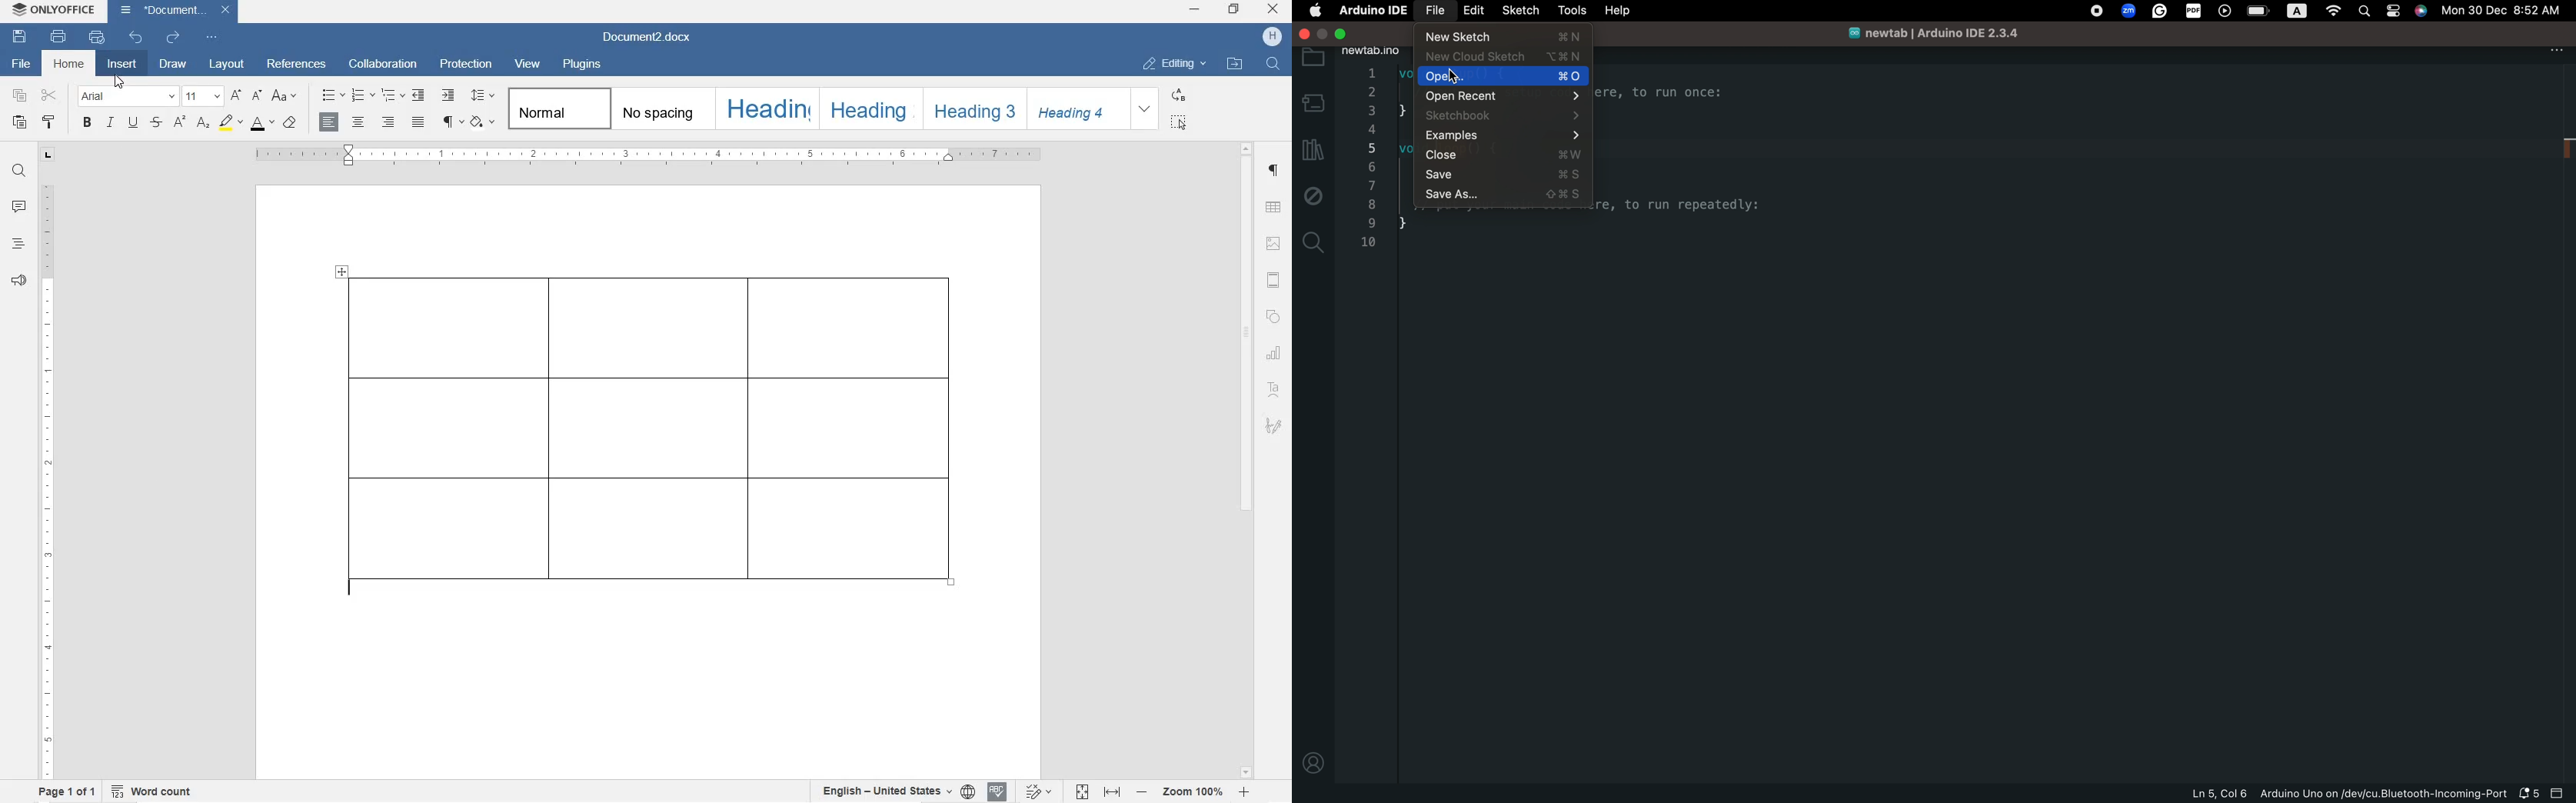 This screenshot has width=2576, height=812. What do you see at coordinates (97, 37) in the screenshot?
I see `quick print` at bounding box center [97, 37].